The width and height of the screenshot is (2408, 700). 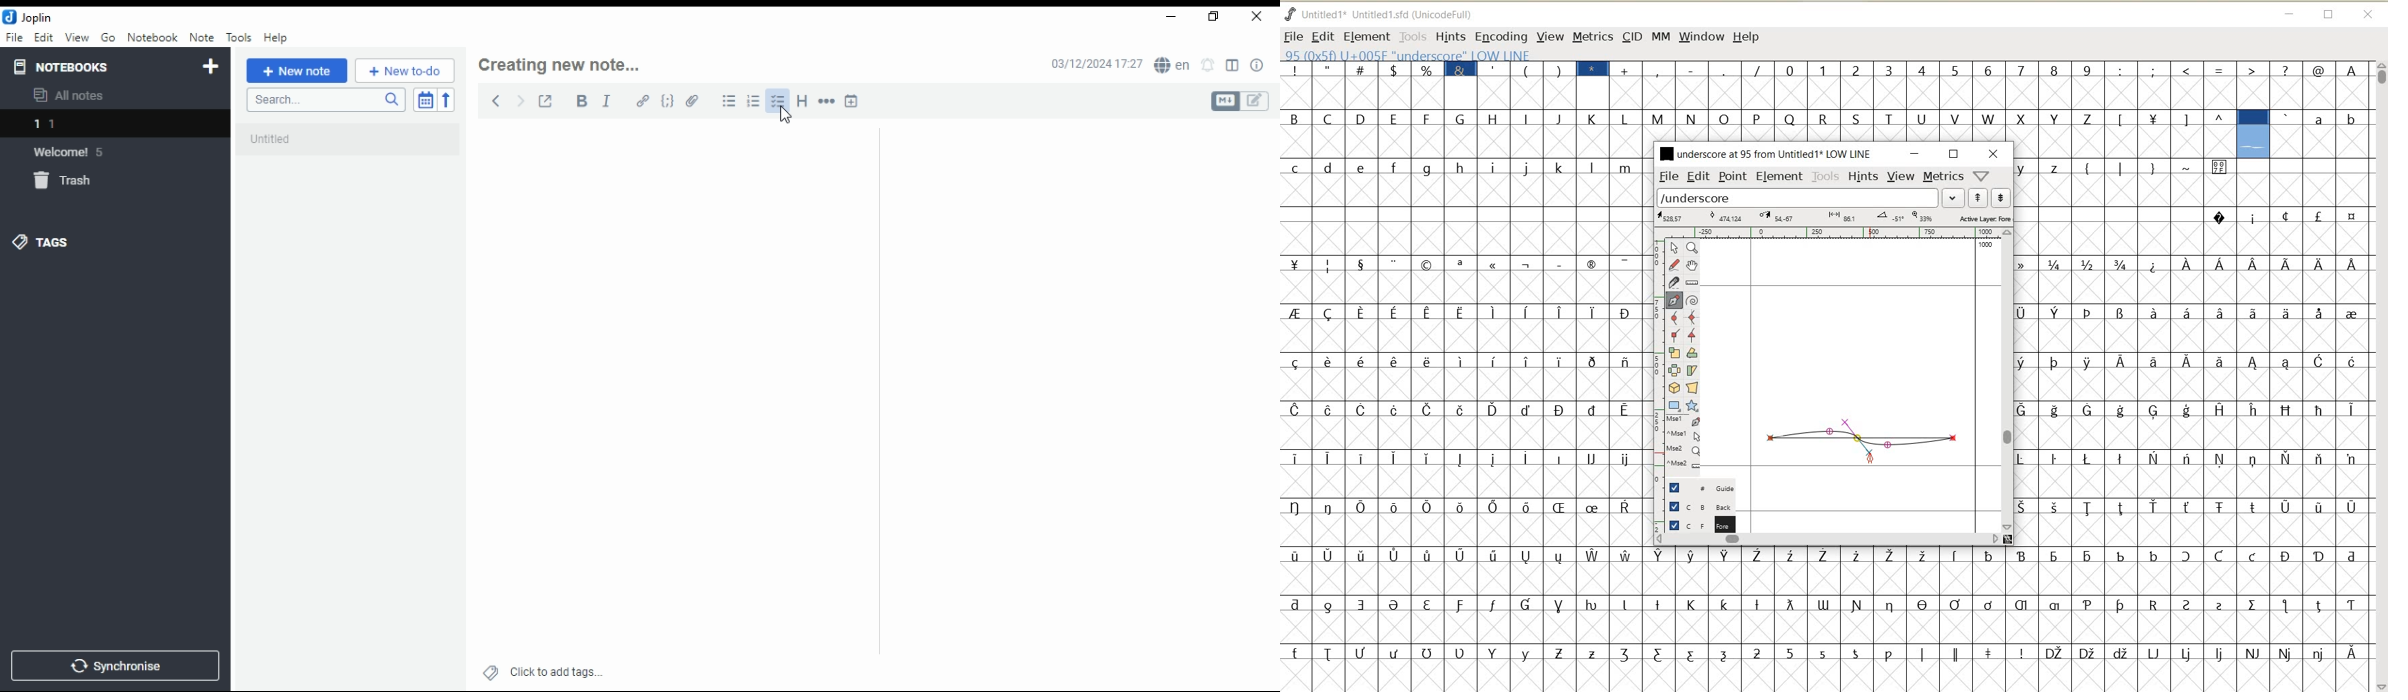 What do you see at coordinates (212, 67) in the screenshot?
I see `new notebook` at bounding box center [212, 67].